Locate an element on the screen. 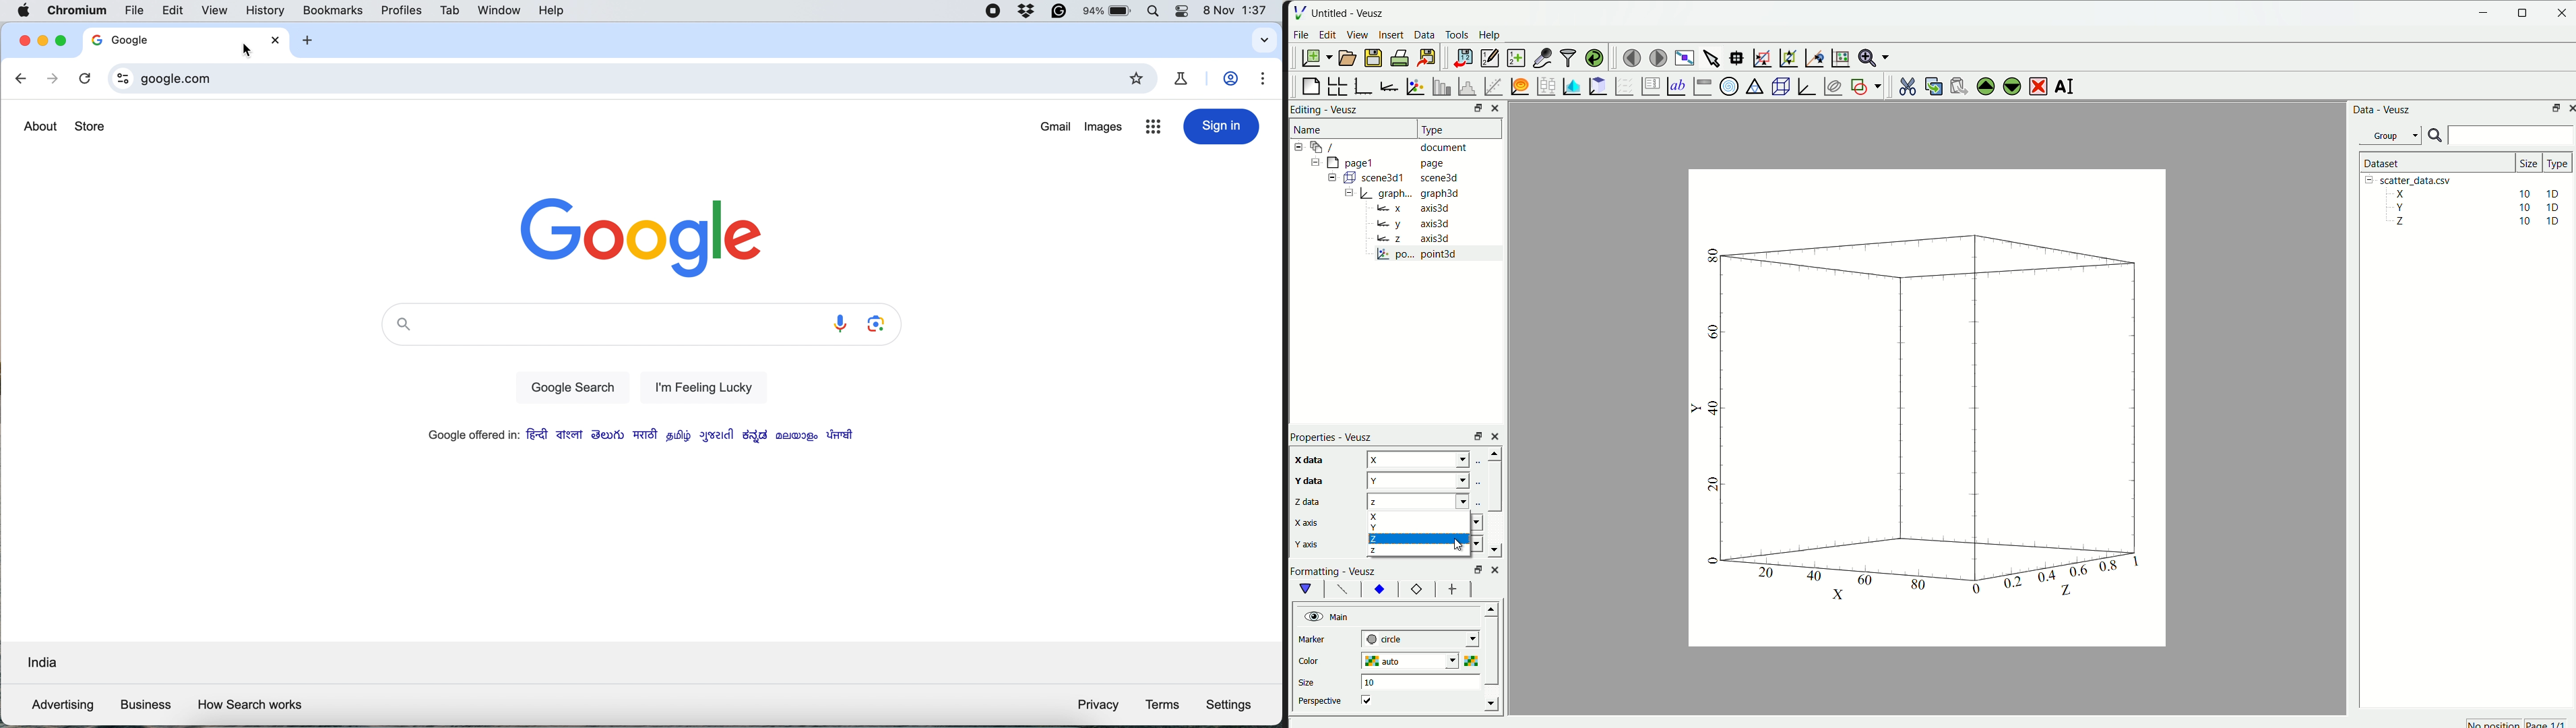 Image resolution: width=2576 pixels, height=728 pixels. cursor is located at coordinates (245, 53).